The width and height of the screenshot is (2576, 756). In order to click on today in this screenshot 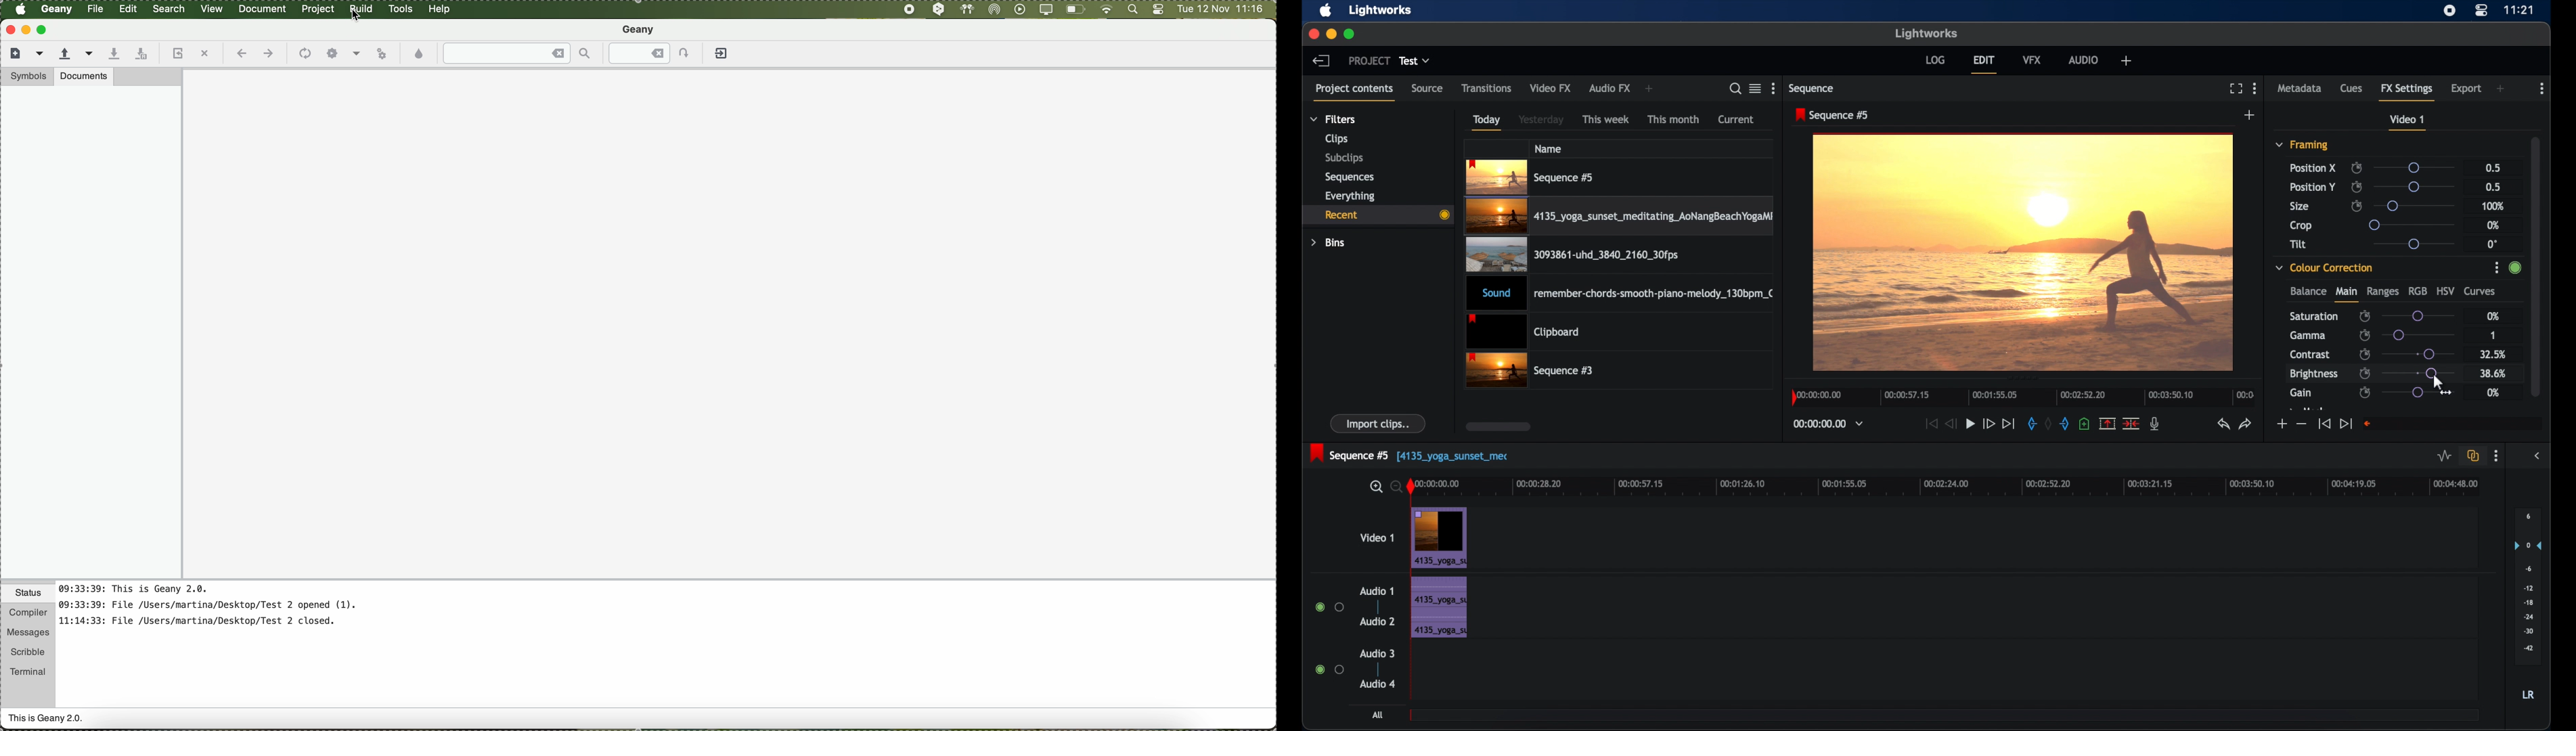, I will do `click(1486, 123)`.